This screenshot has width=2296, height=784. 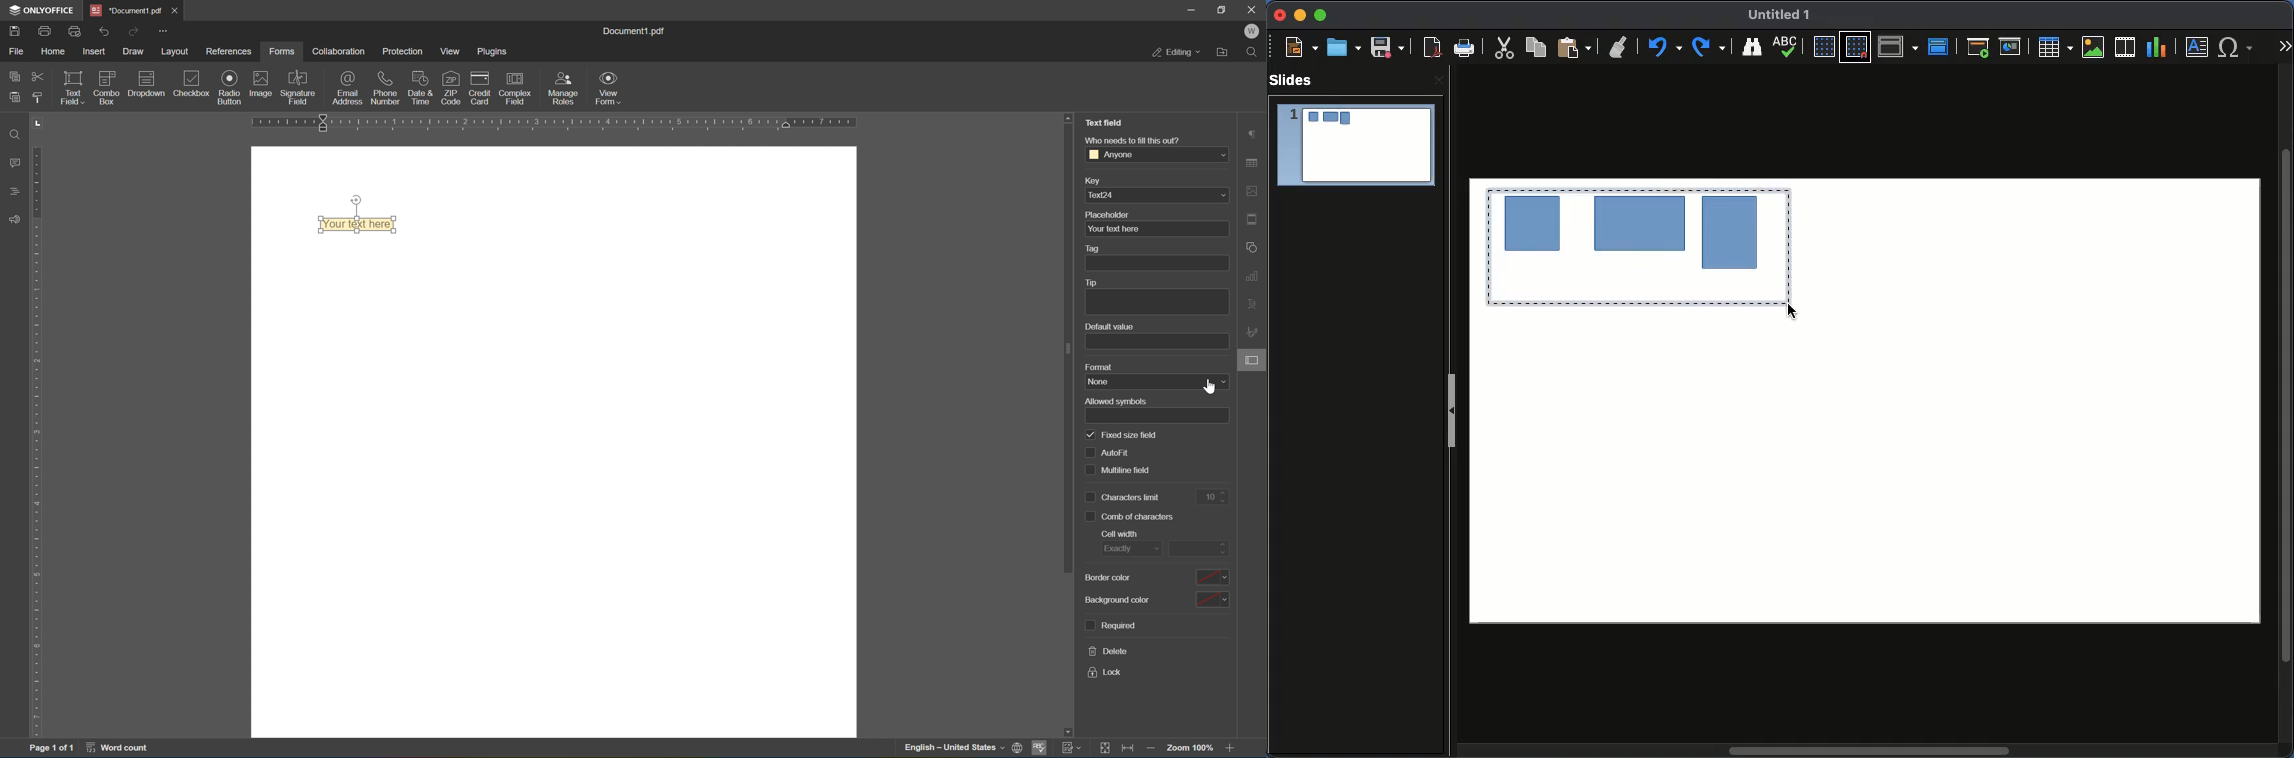 I want to click on none, so click(x=1158, y=382).